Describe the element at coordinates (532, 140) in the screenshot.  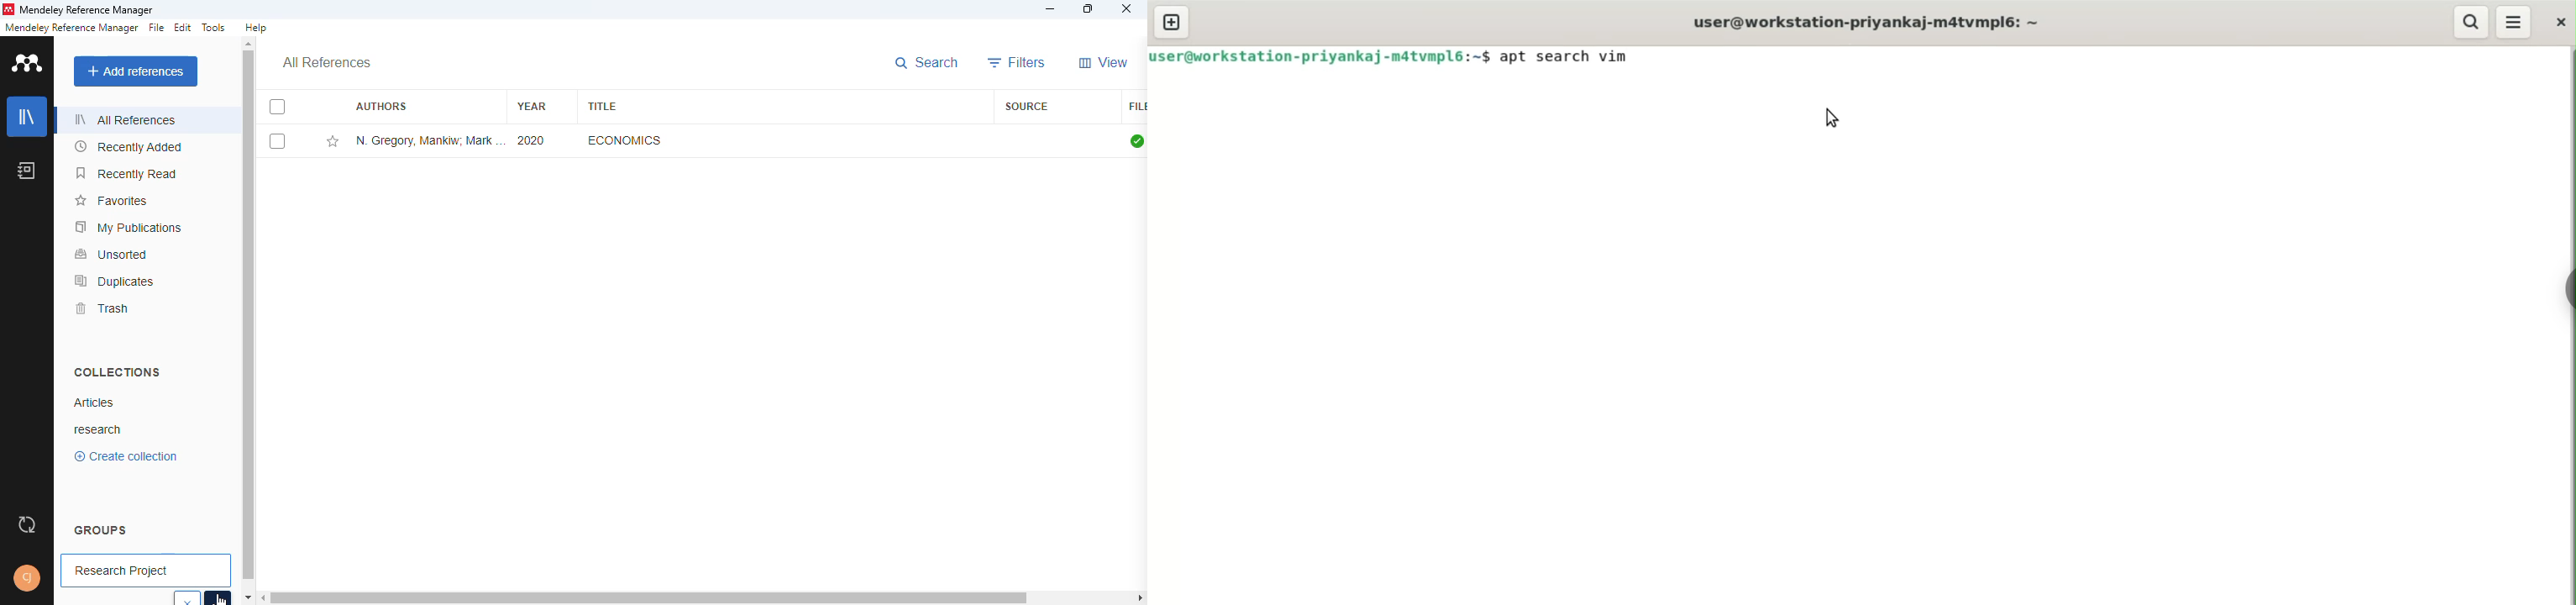
I see `2020` at that location.